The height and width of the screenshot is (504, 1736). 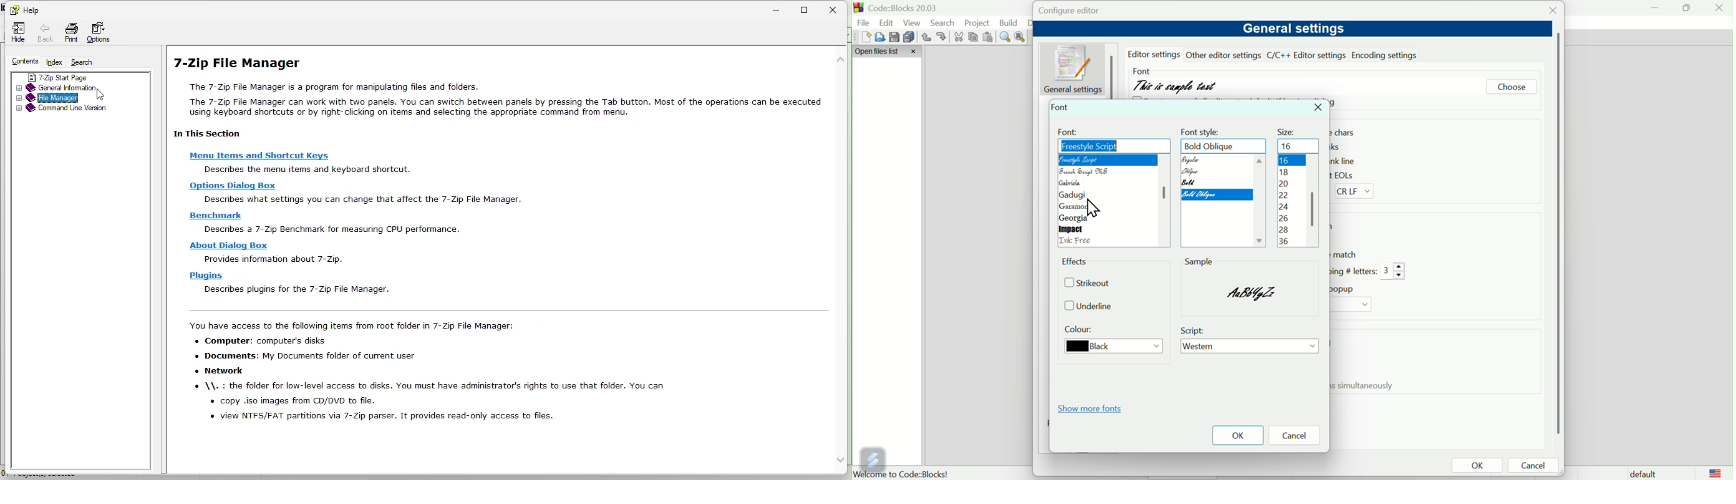 I want to click on maximise, so click(x=1686, y=7).